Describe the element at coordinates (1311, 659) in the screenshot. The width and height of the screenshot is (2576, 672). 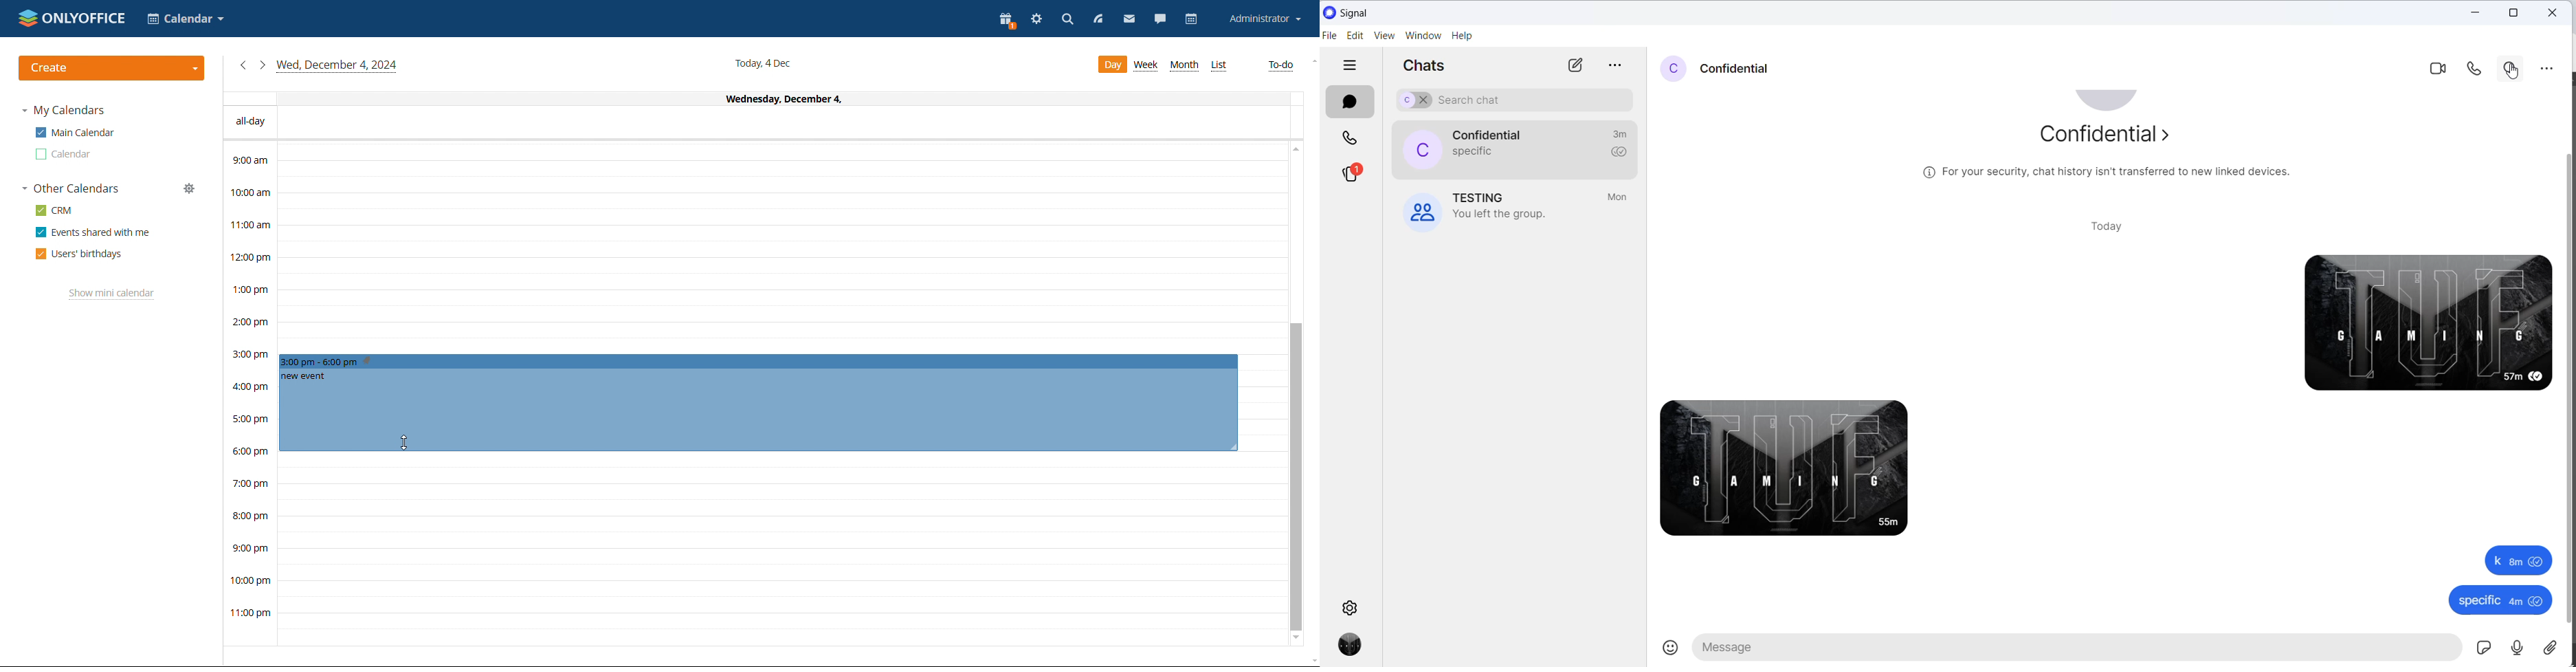
I see `scroll down` at that location.